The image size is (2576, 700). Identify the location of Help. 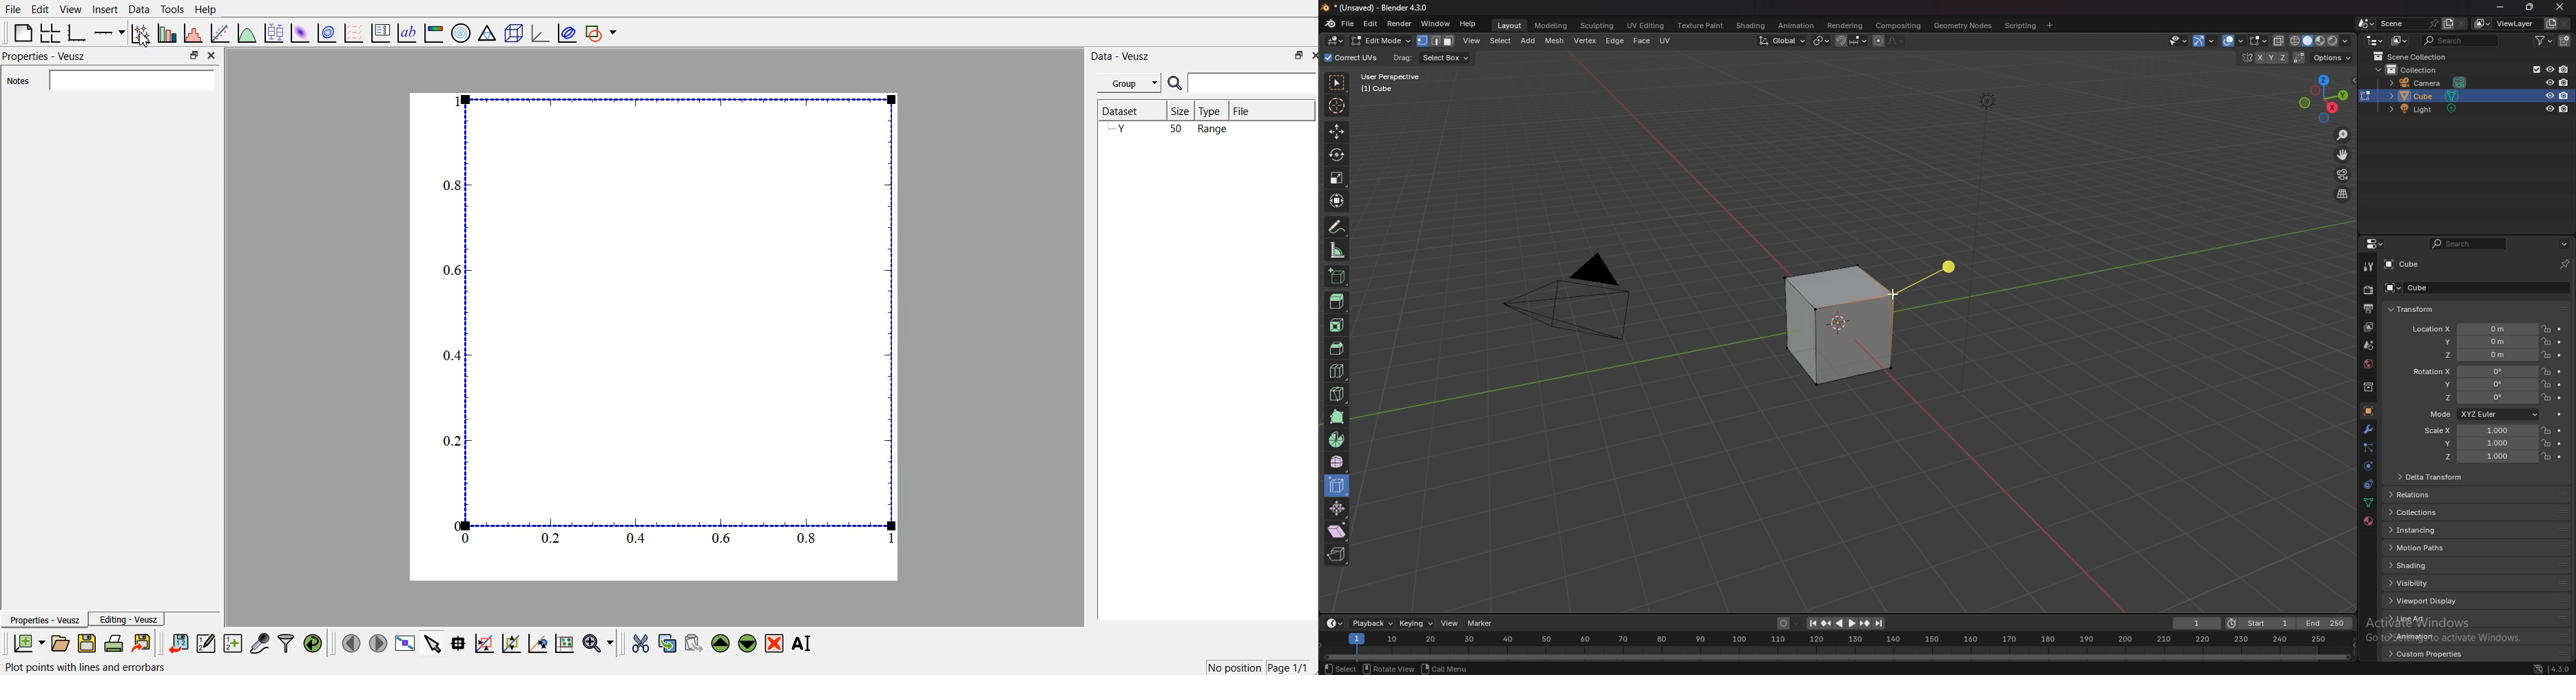
(206, 10).